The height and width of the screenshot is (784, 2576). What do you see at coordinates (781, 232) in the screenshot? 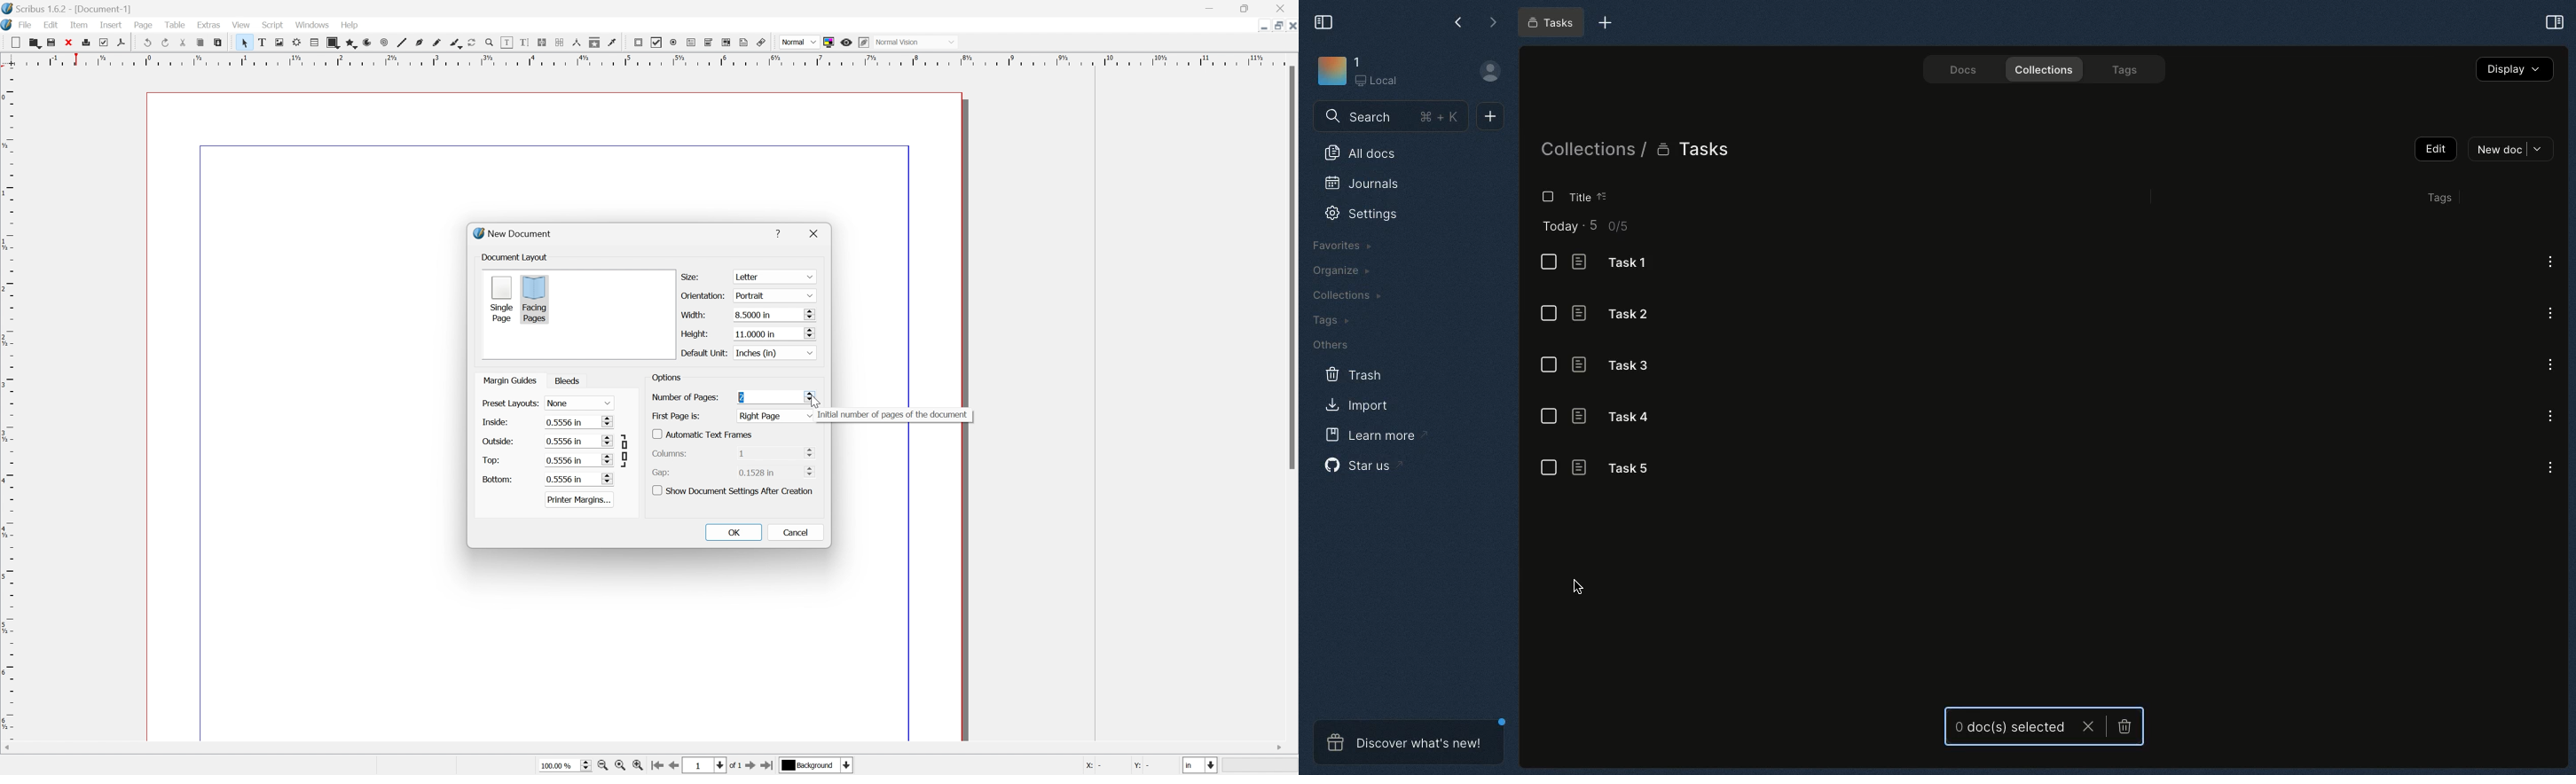
I see `help` at bounding box center [781, 232].